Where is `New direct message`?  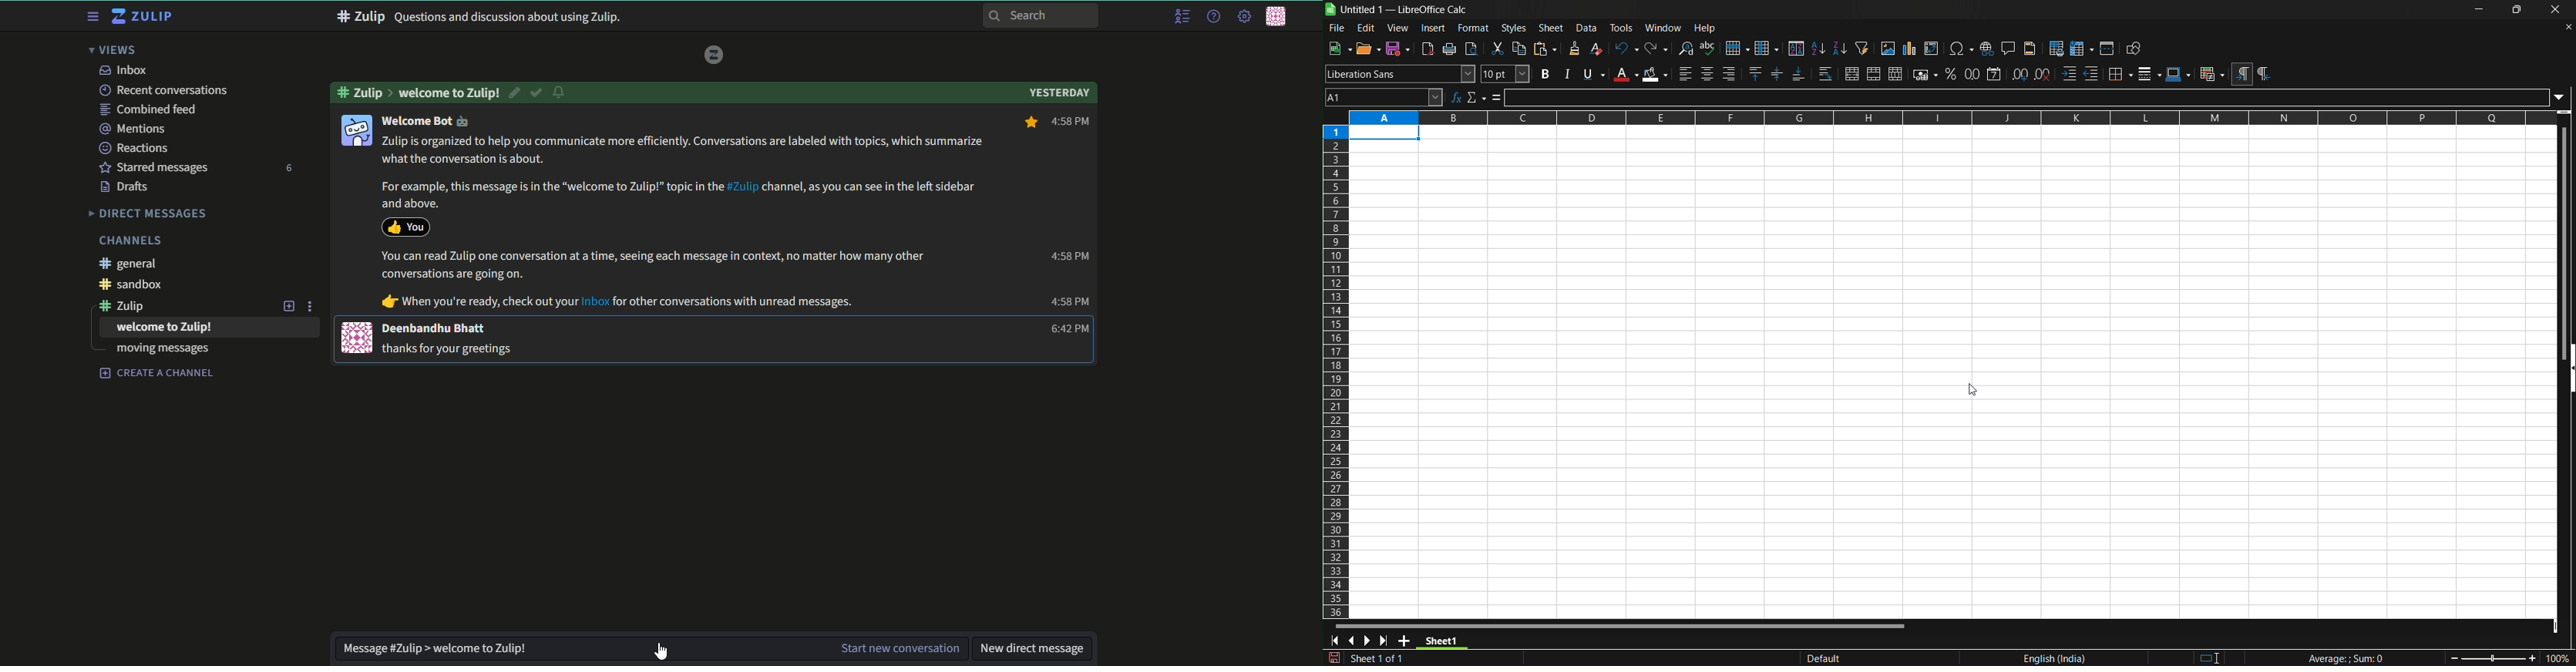
New direct message is located at coordinates (1034, 650).